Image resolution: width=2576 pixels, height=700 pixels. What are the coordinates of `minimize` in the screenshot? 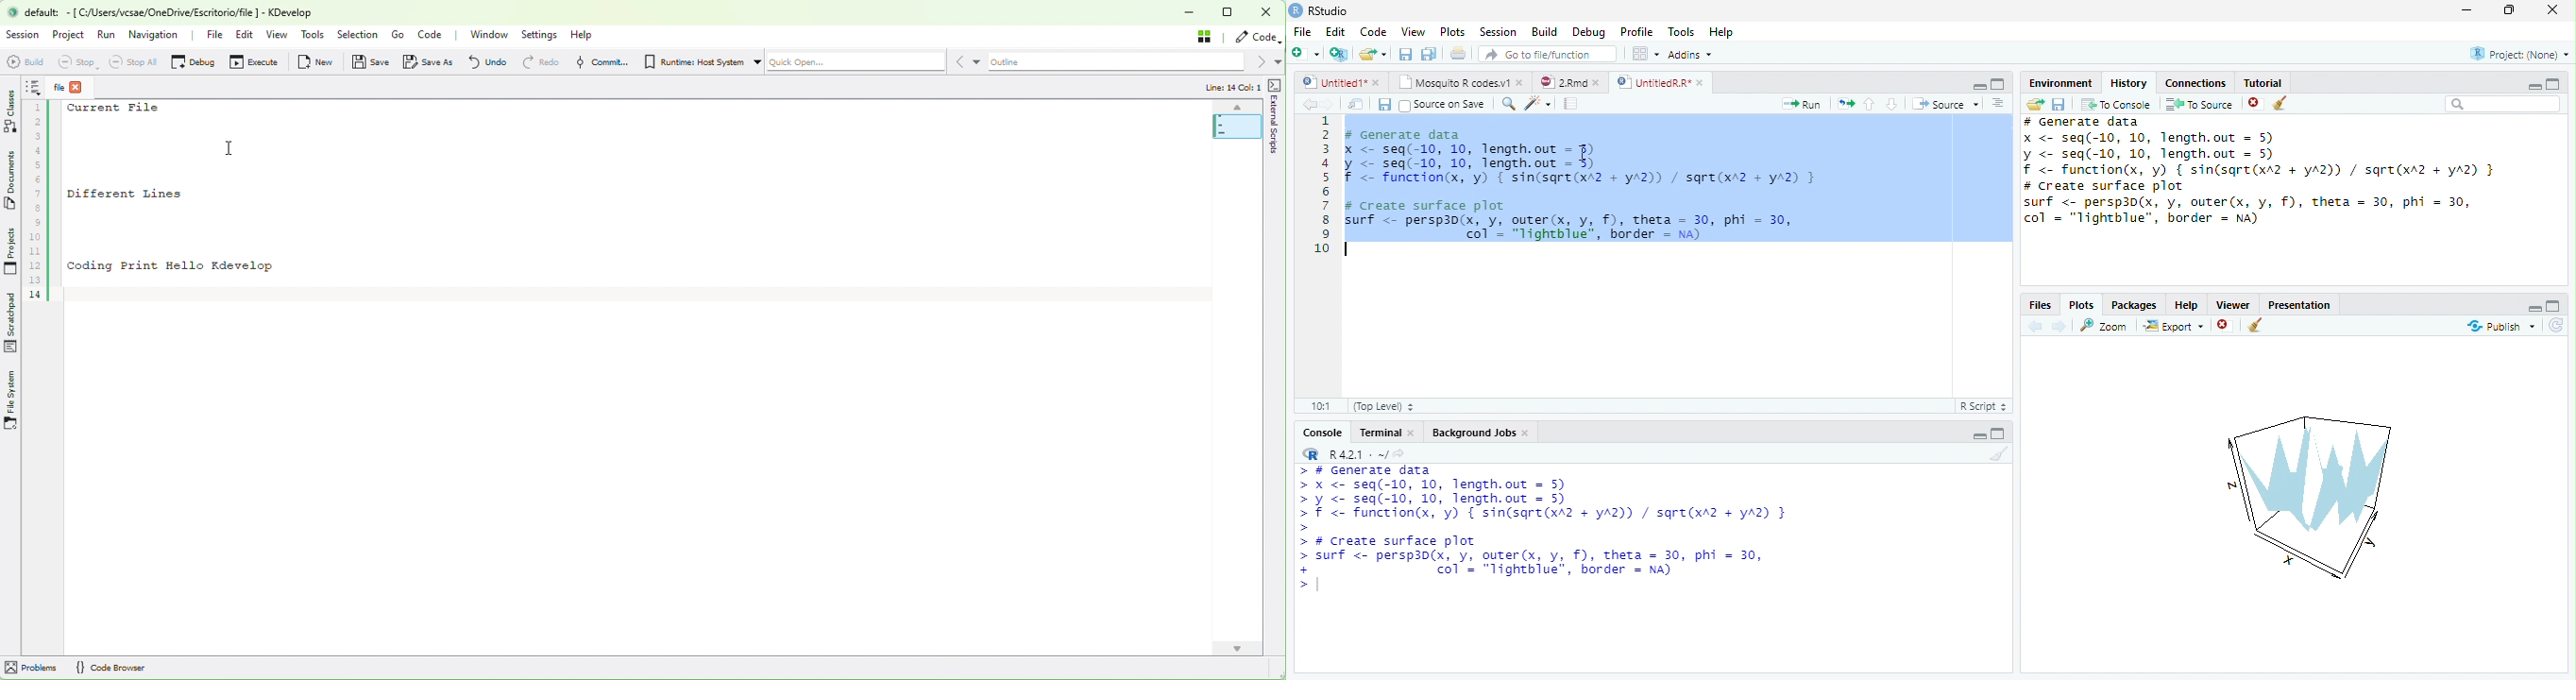 It's located at (2534, 309).